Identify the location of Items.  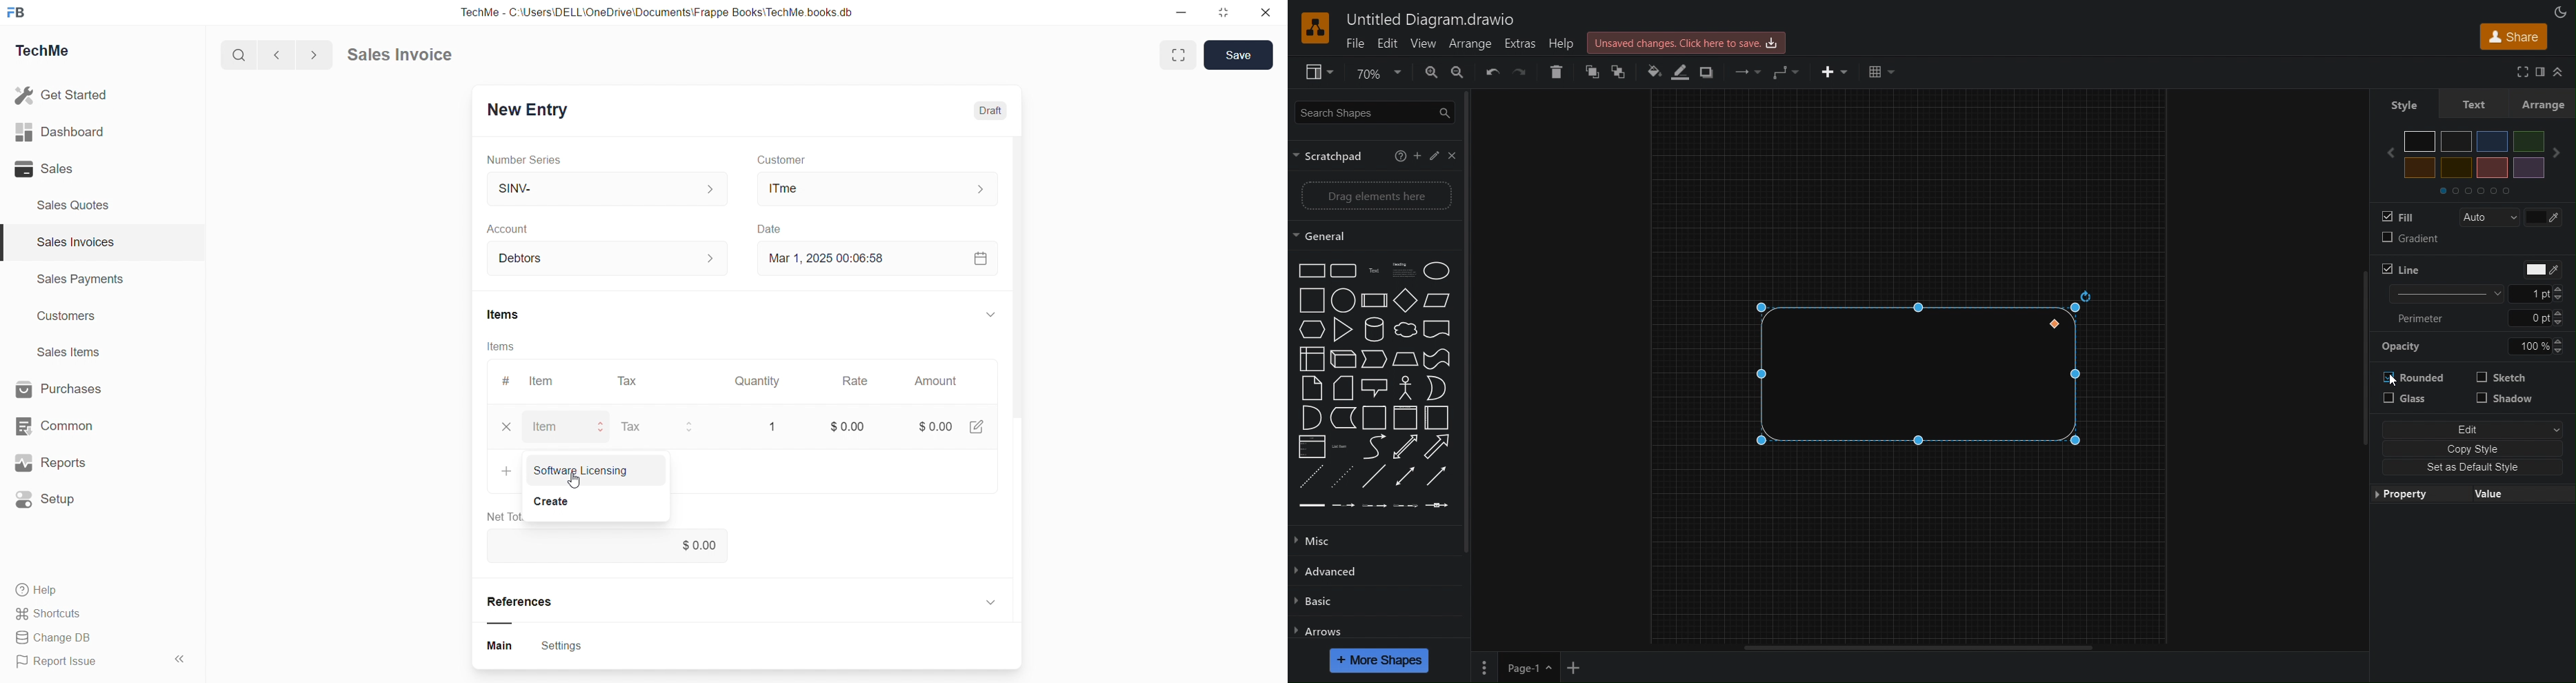
(512, 315).